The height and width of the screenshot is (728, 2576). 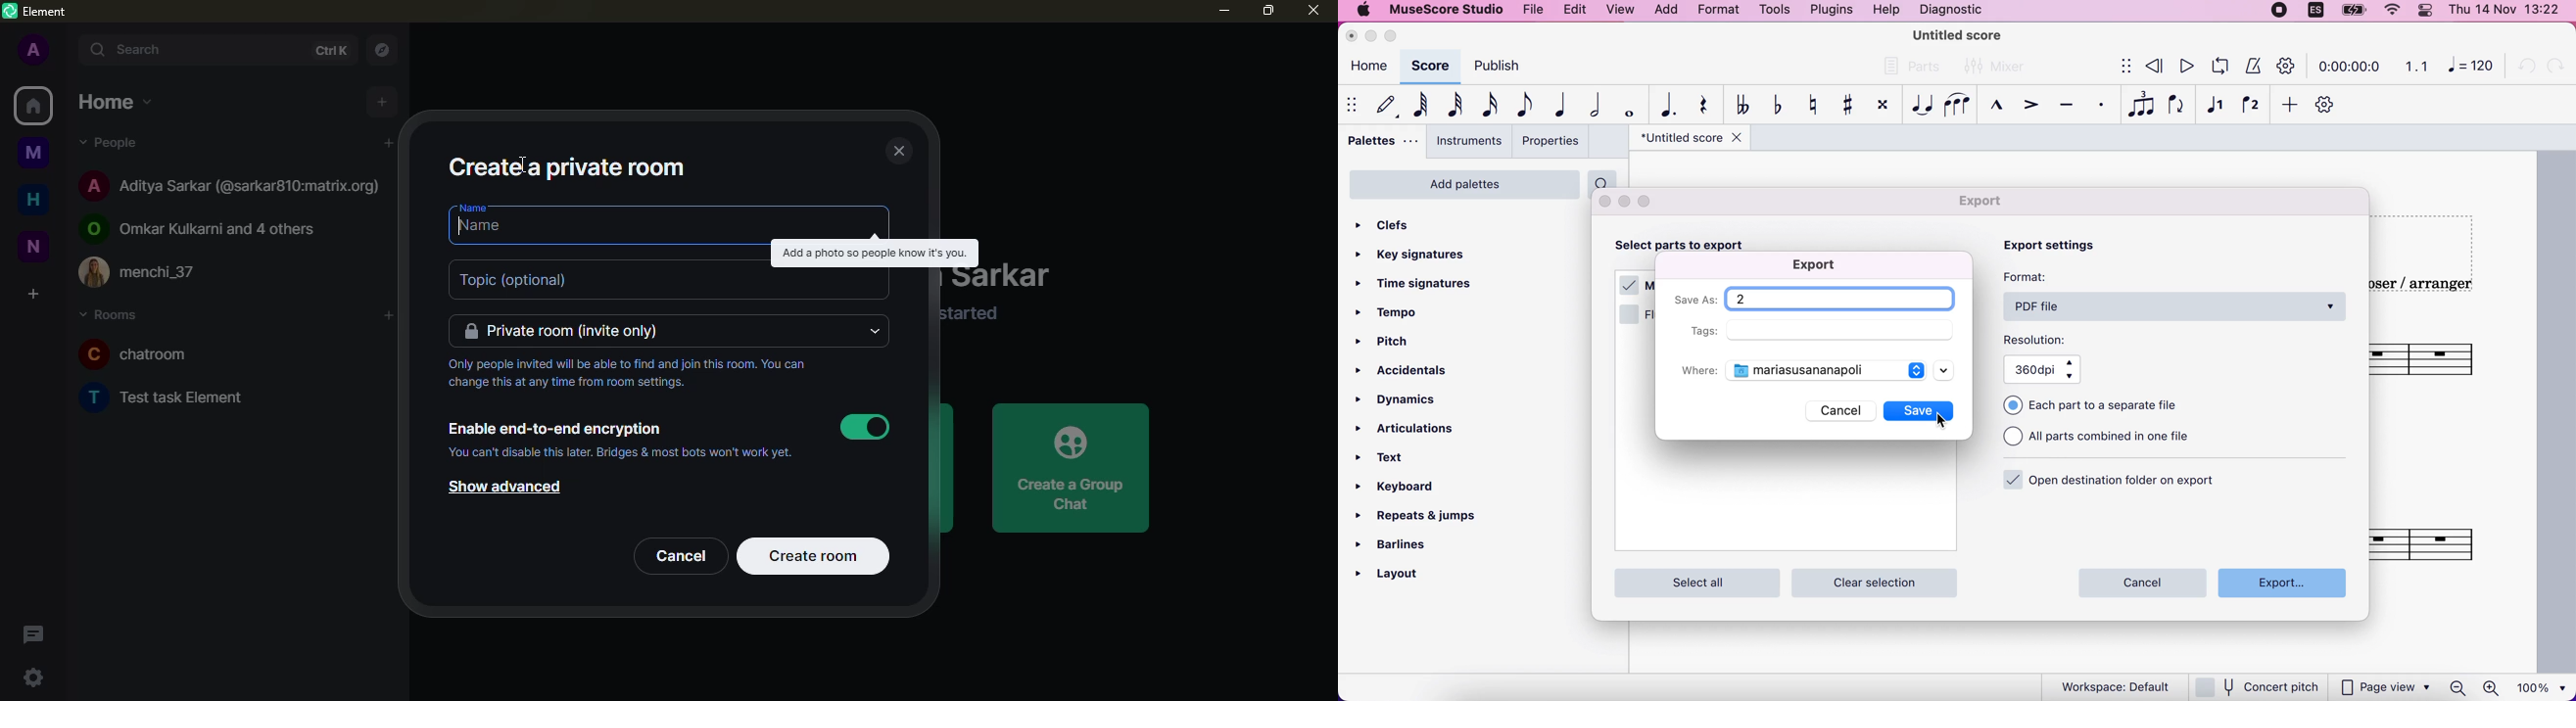 What do you see at coordinates (1403, 490) in the screenshot?
I see `keyboard` at bounding box center [1403, 490].